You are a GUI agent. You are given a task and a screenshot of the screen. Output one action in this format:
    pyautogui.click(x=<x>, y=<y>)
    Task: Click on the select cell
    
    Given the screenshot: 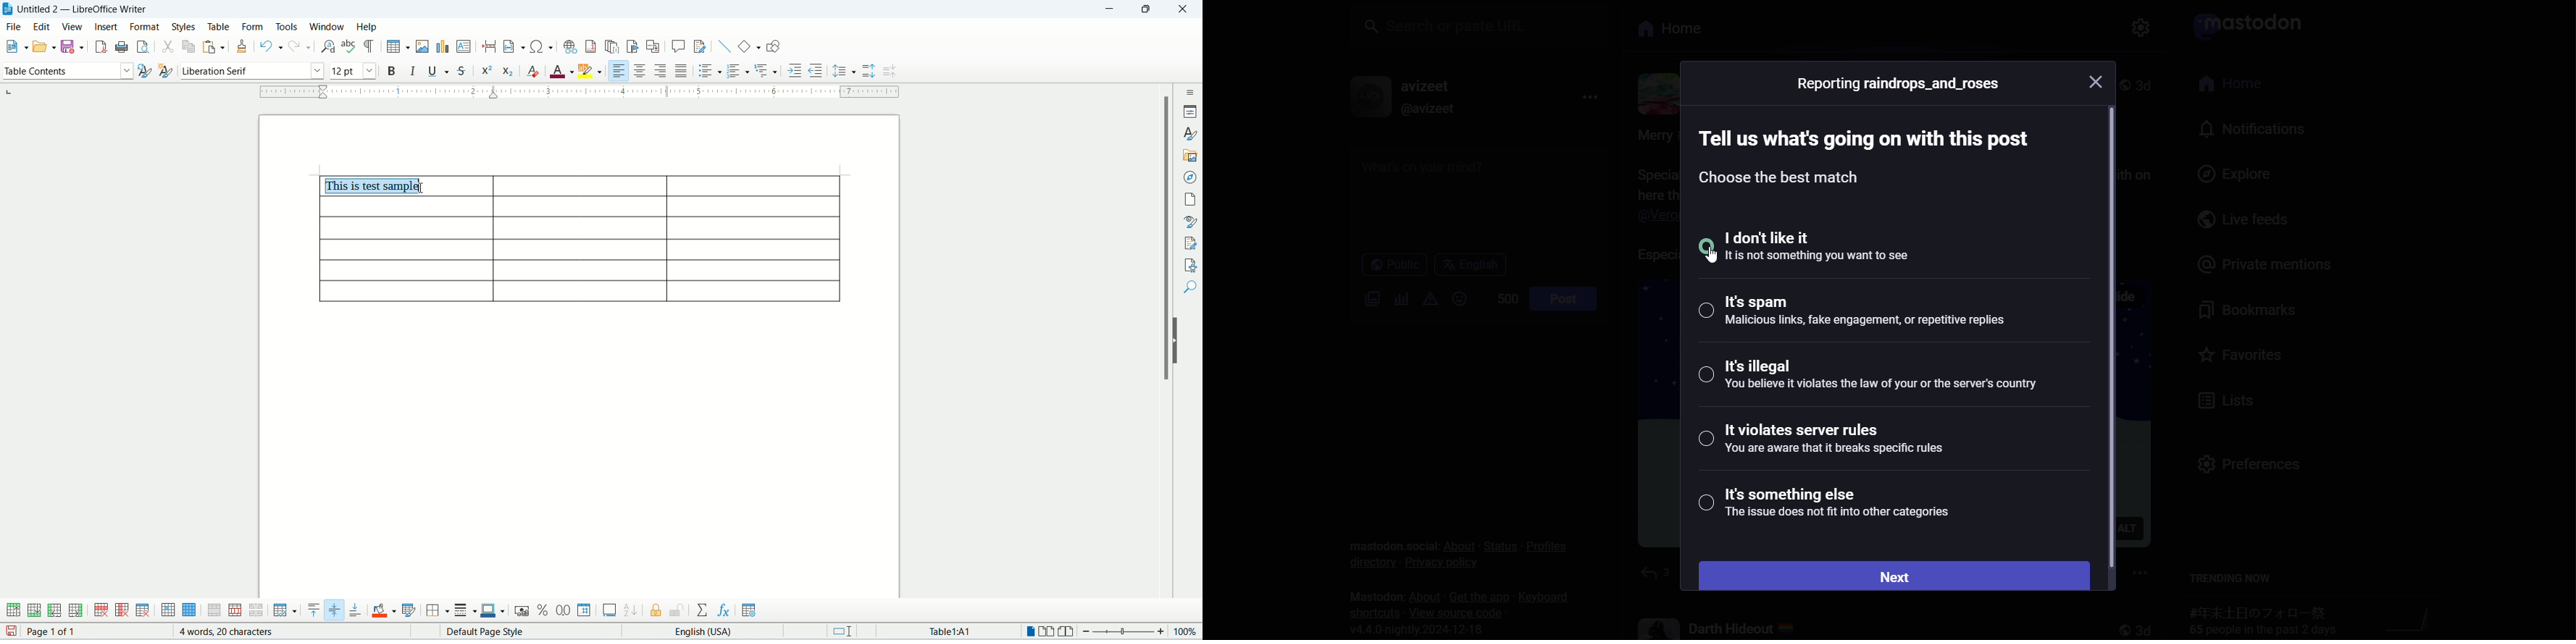 What is the action you would take?
    pyautogui.click(x=168, y=611)
    